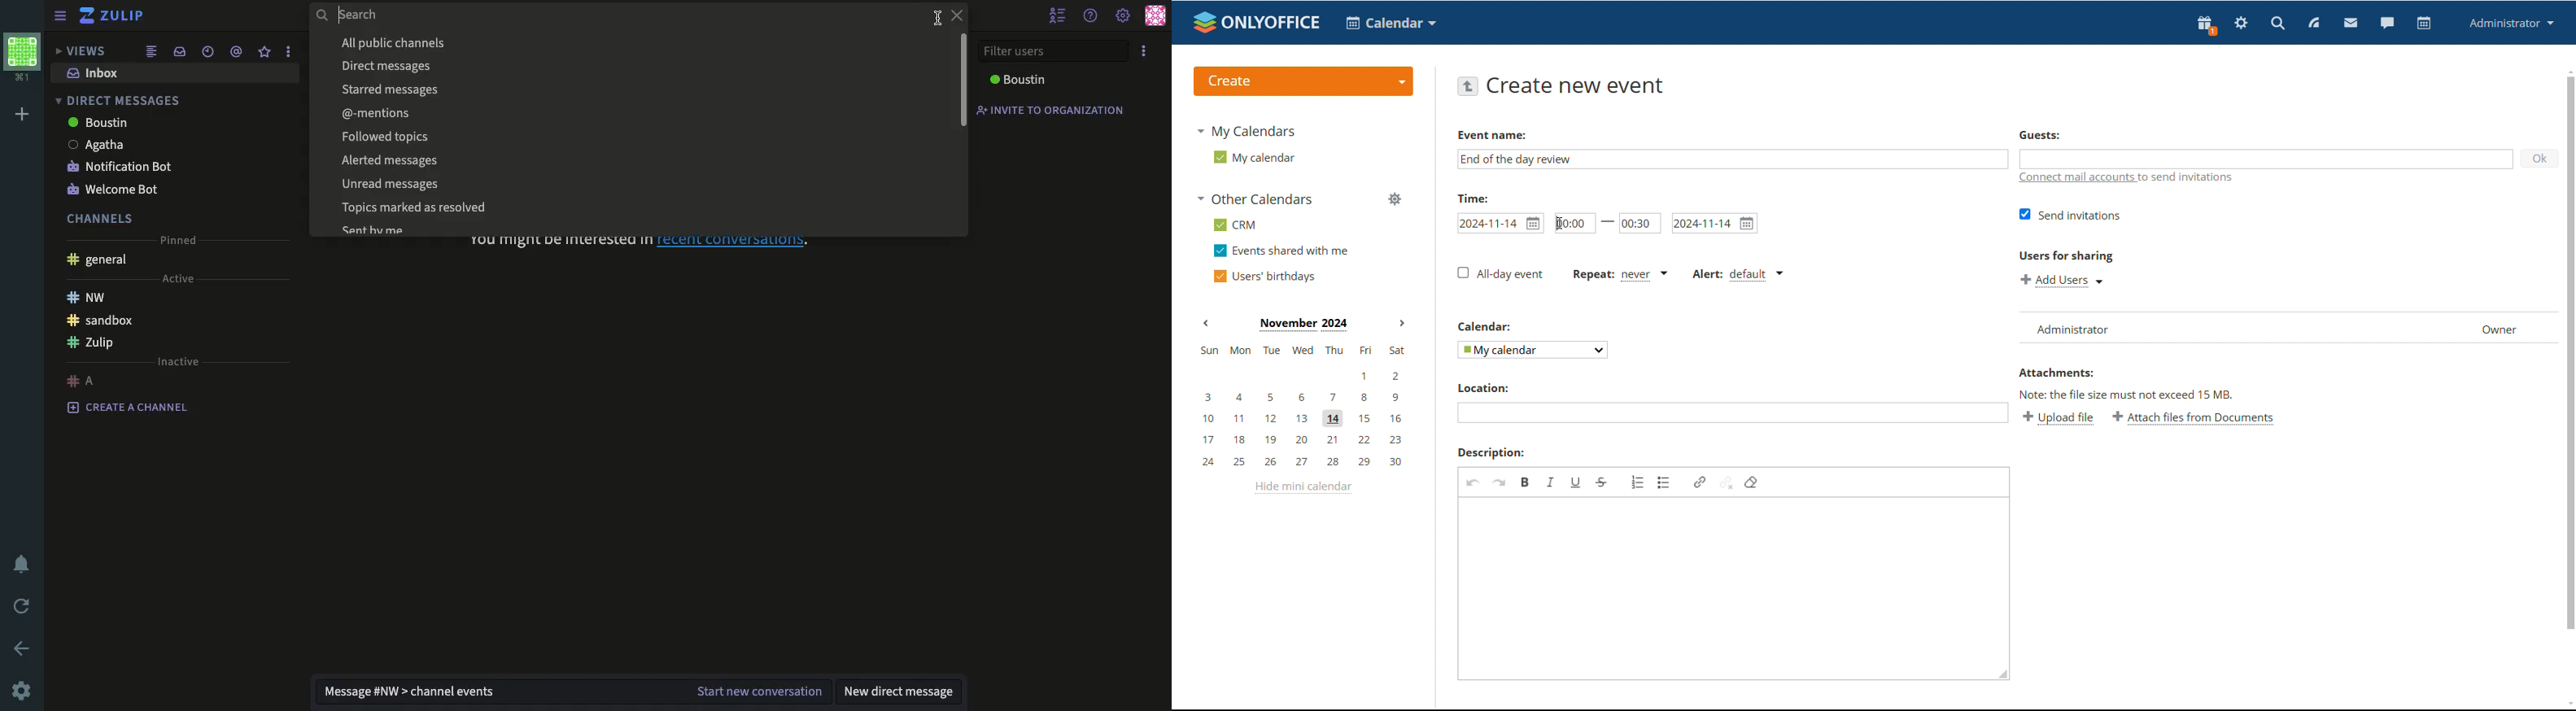 This screenshot has width=2576, height=728. What do you see at coordinates (385, 138) in the screenshot?
I see `Followed topics` at bounding box center [385, 138].